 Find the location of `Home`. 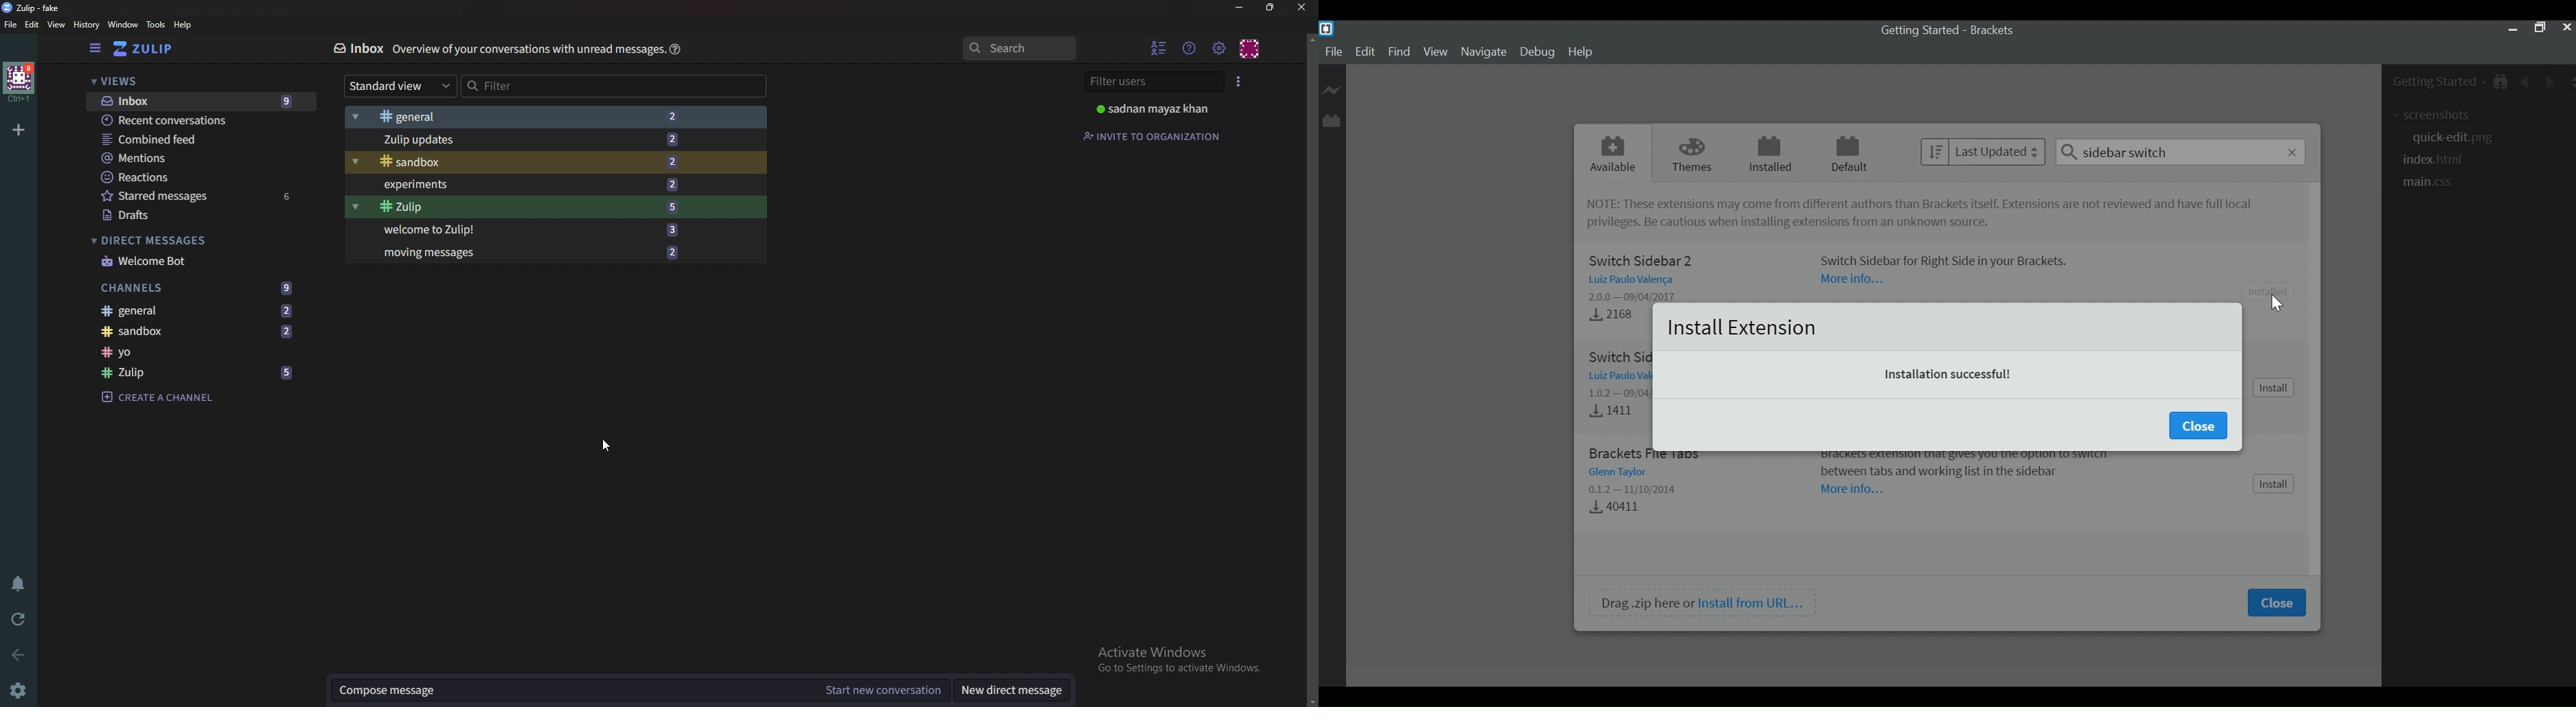

Home is located at coordinates (20, 81).